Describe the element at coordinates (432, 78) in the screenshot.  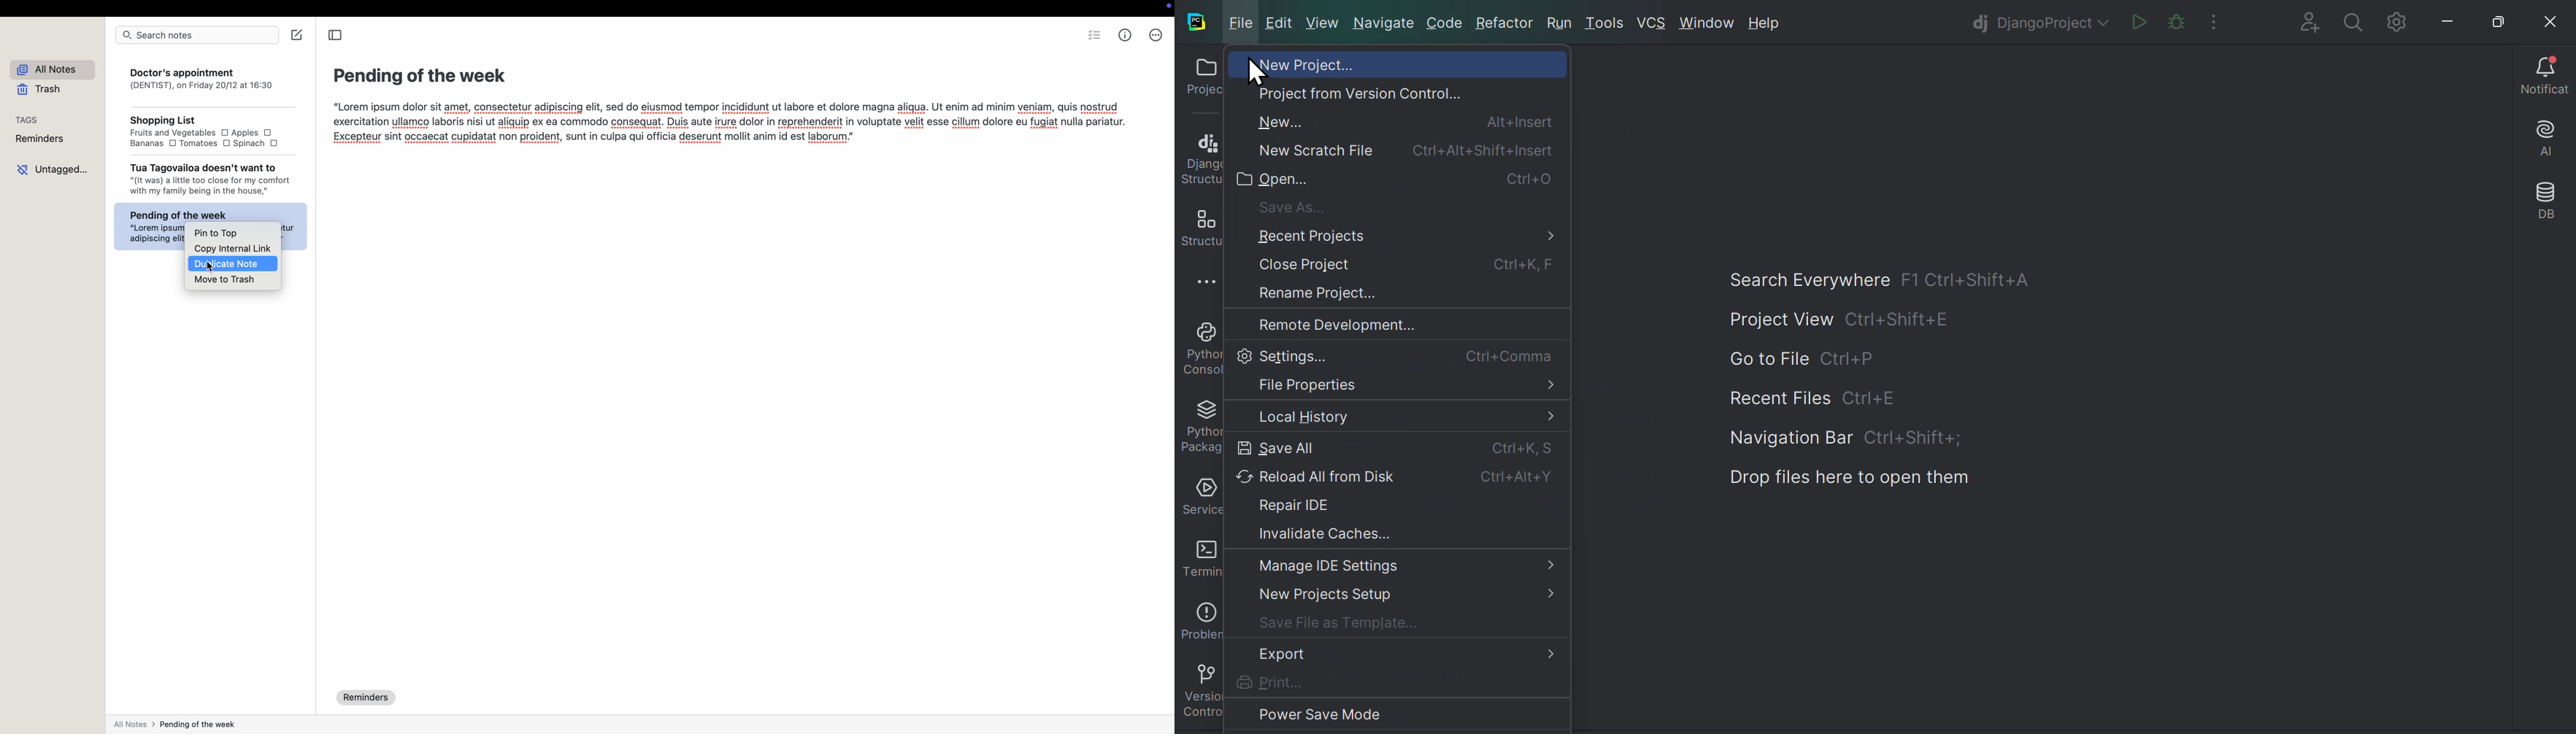
I see `Pending of the week` at that location.